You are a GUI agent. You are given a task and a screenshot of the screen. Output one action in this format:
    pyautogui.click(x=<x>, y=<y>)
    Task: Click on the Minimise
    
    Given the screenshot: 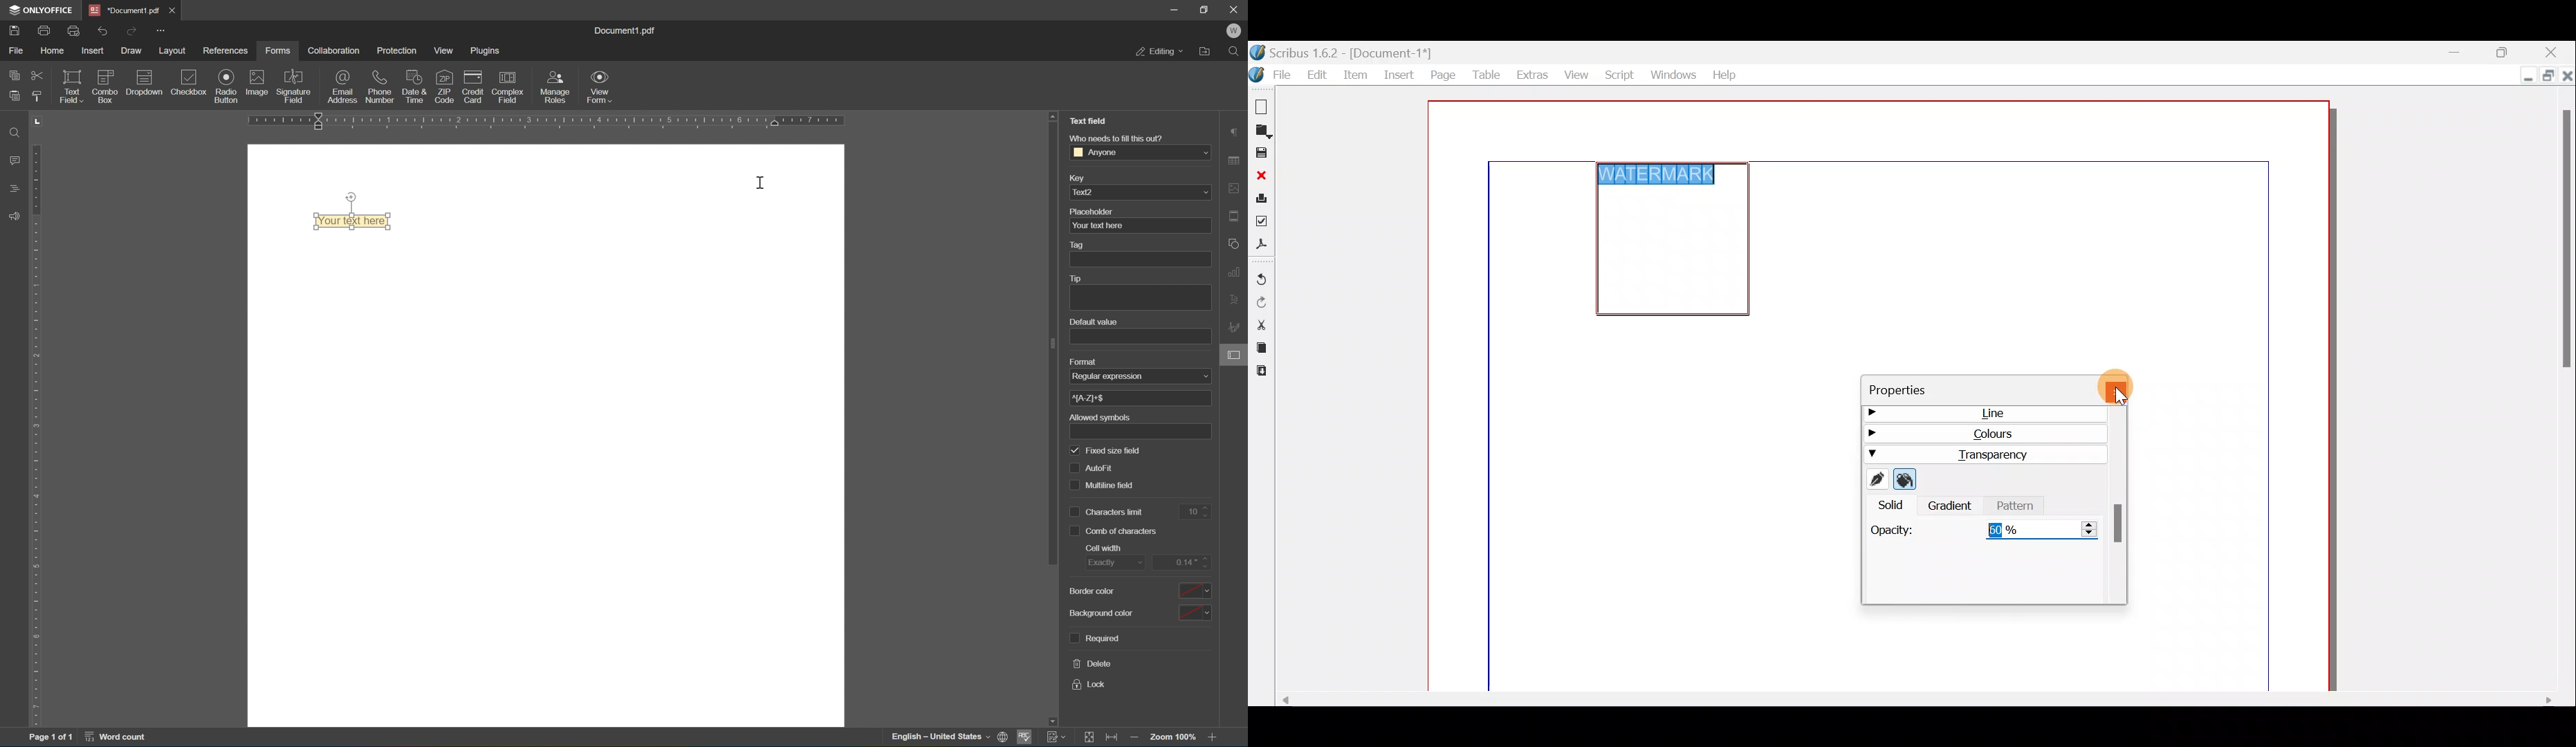 What is the action you would take?
    pyautogui.click(x=2524, y=76)
    